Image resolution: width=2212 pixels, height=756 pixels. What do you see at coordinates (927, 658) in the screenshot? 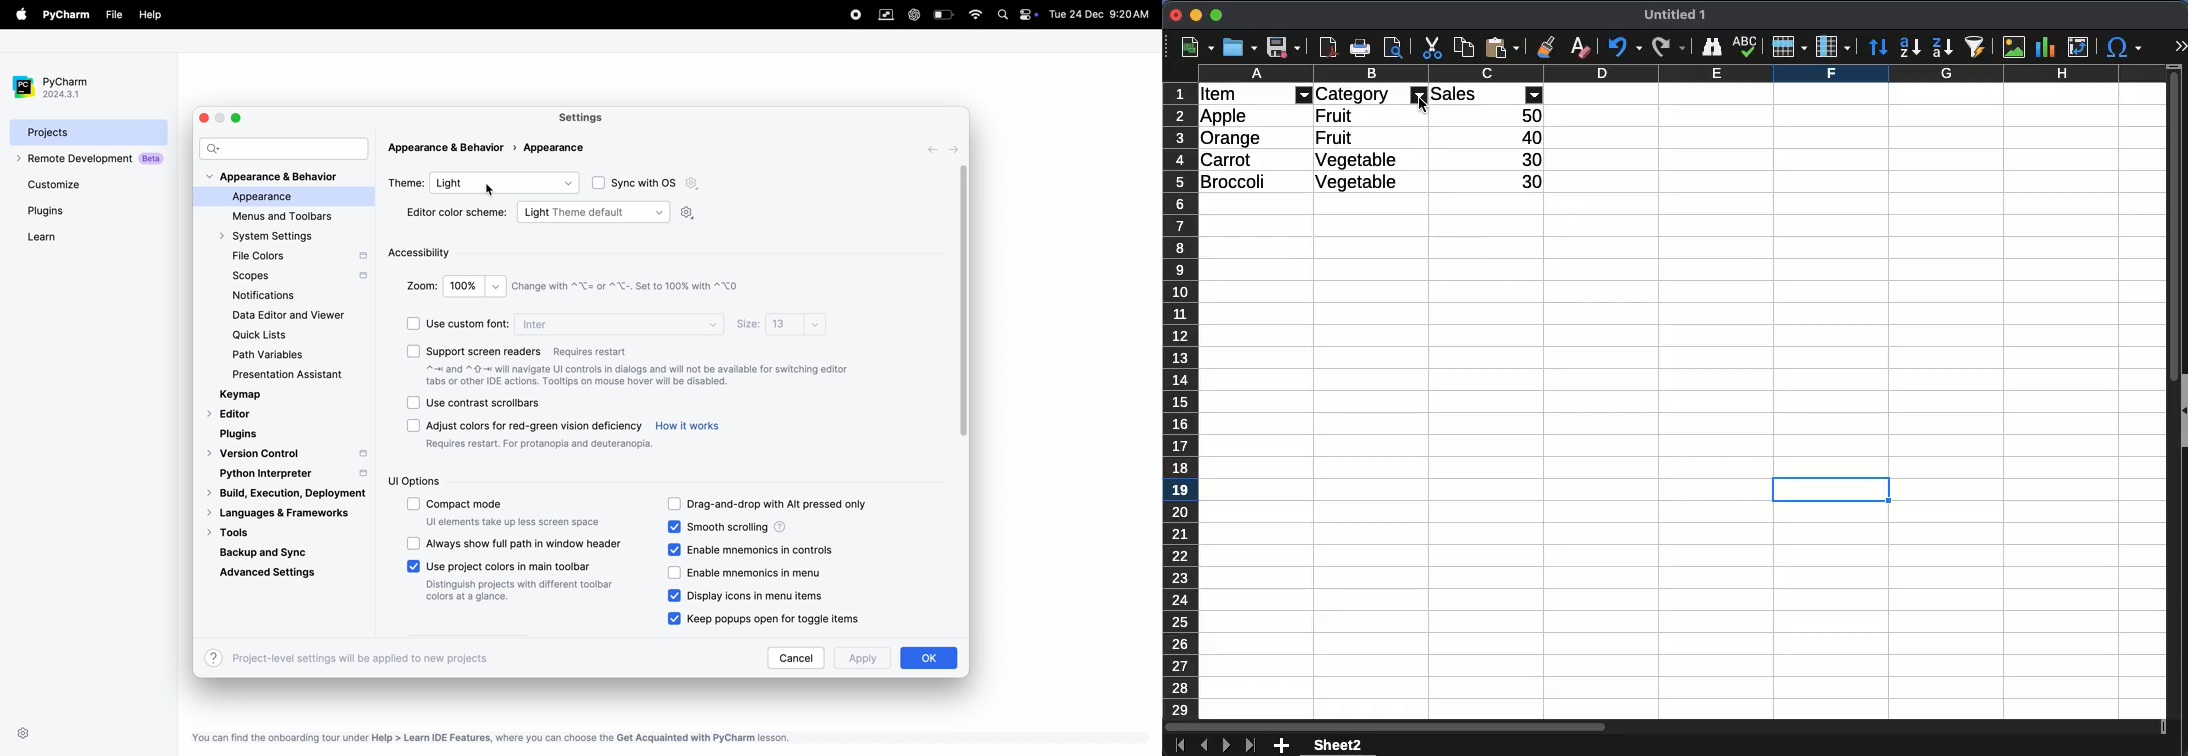
I see `Ok` at bounding box center [927, 658].